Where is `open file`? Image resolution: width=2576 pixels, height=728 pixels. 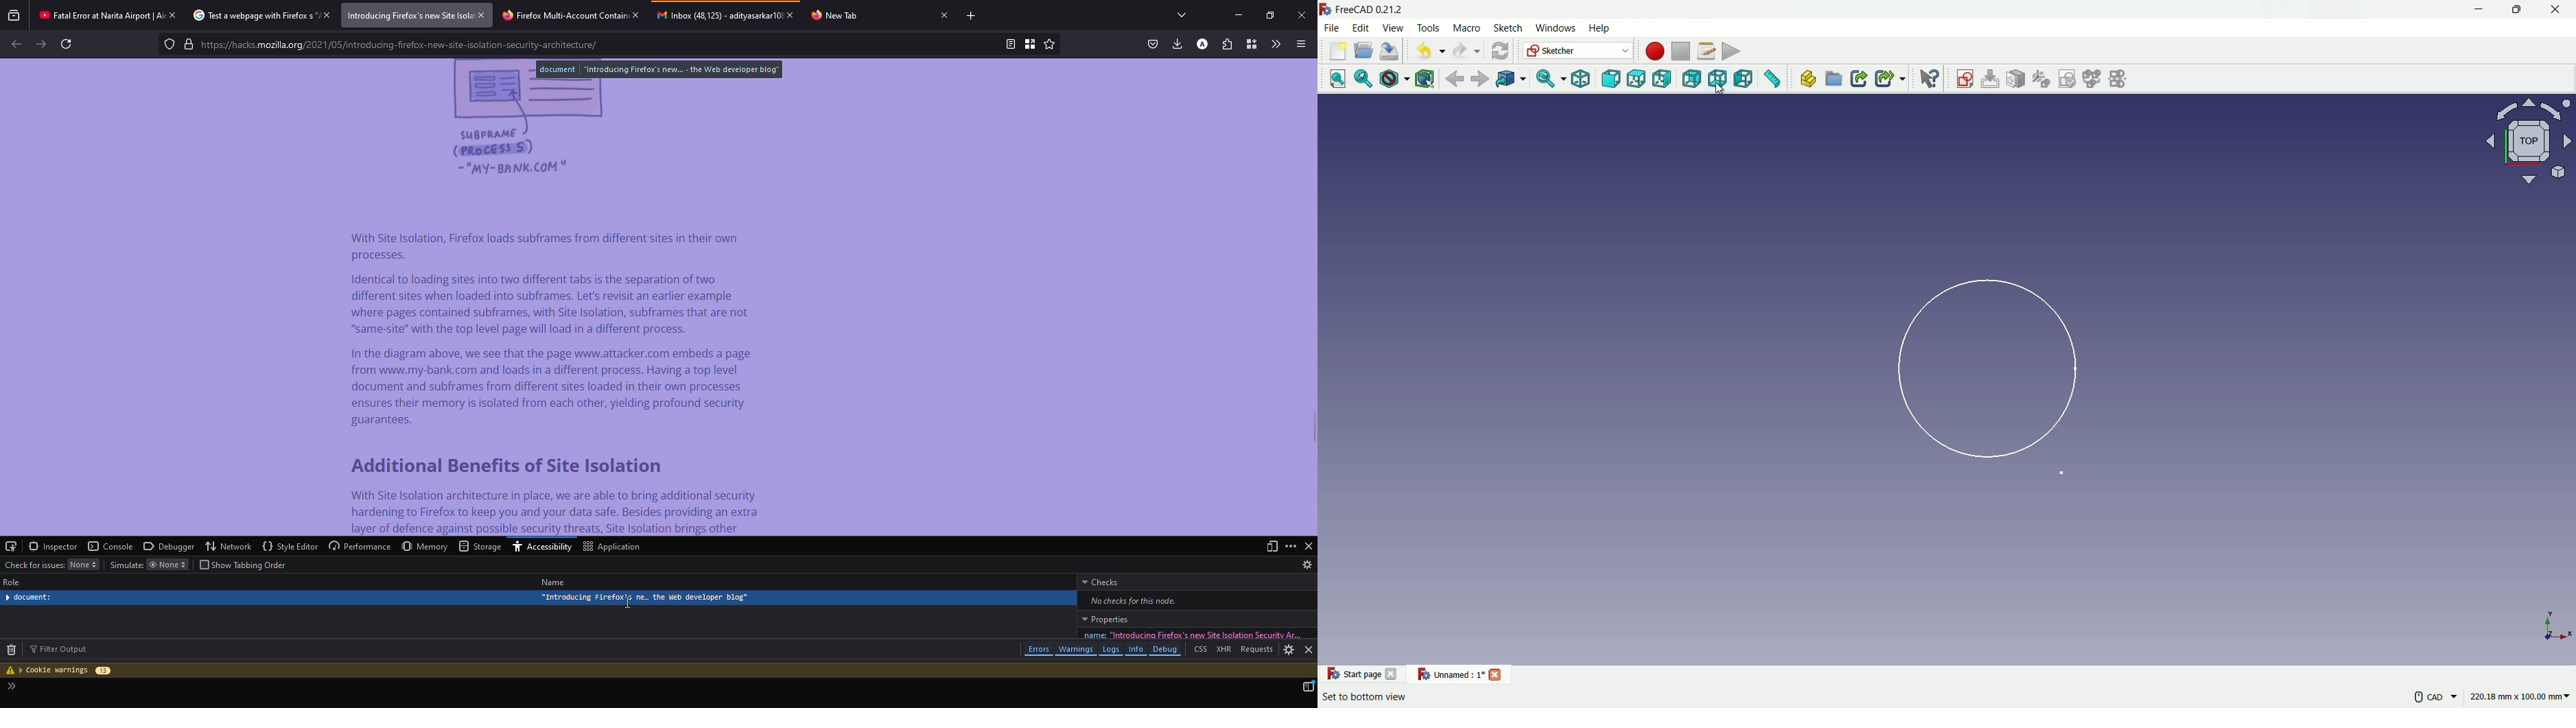 open file is located at coordinates (1337, 51).